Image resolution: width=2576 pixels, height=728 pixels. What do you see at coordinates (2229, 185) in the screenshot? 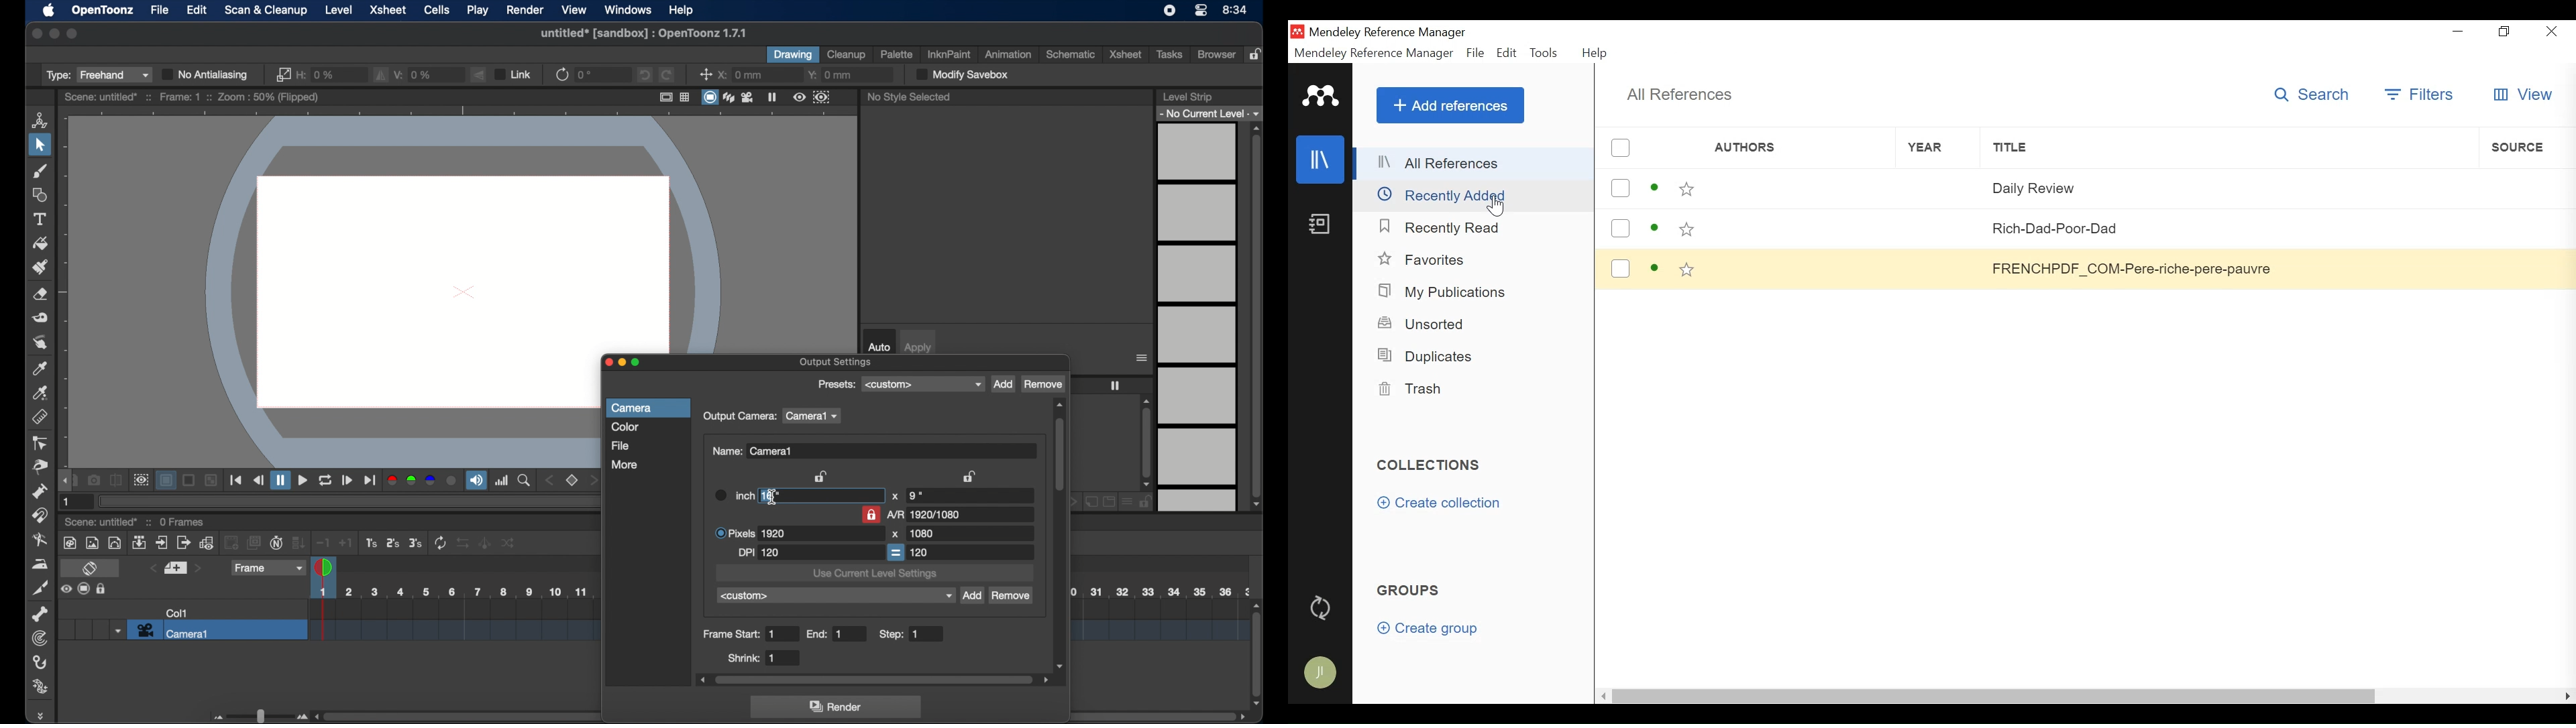
I see `Title` at bounding box center [2229, 185].